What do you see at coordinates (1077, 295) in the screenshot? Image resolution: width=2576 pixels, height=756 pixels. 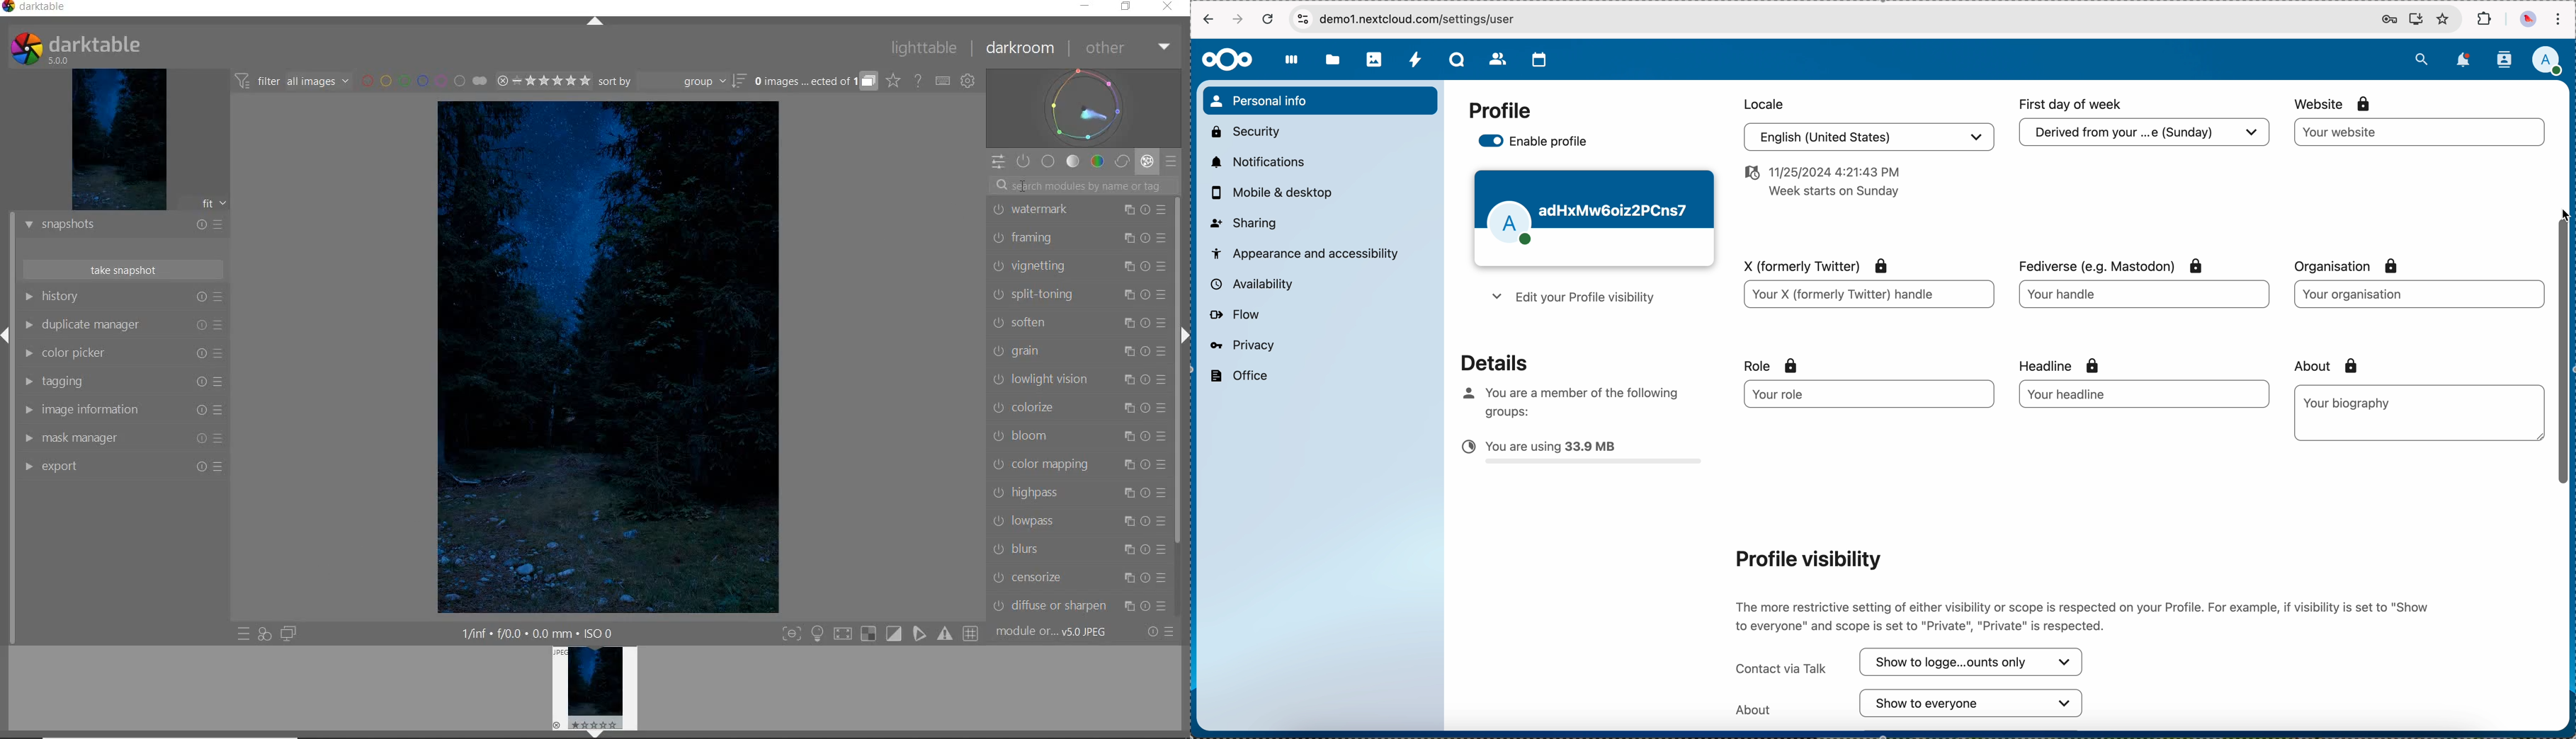 I see `SPLIT-TONING` at bounding box center [1077, 295].